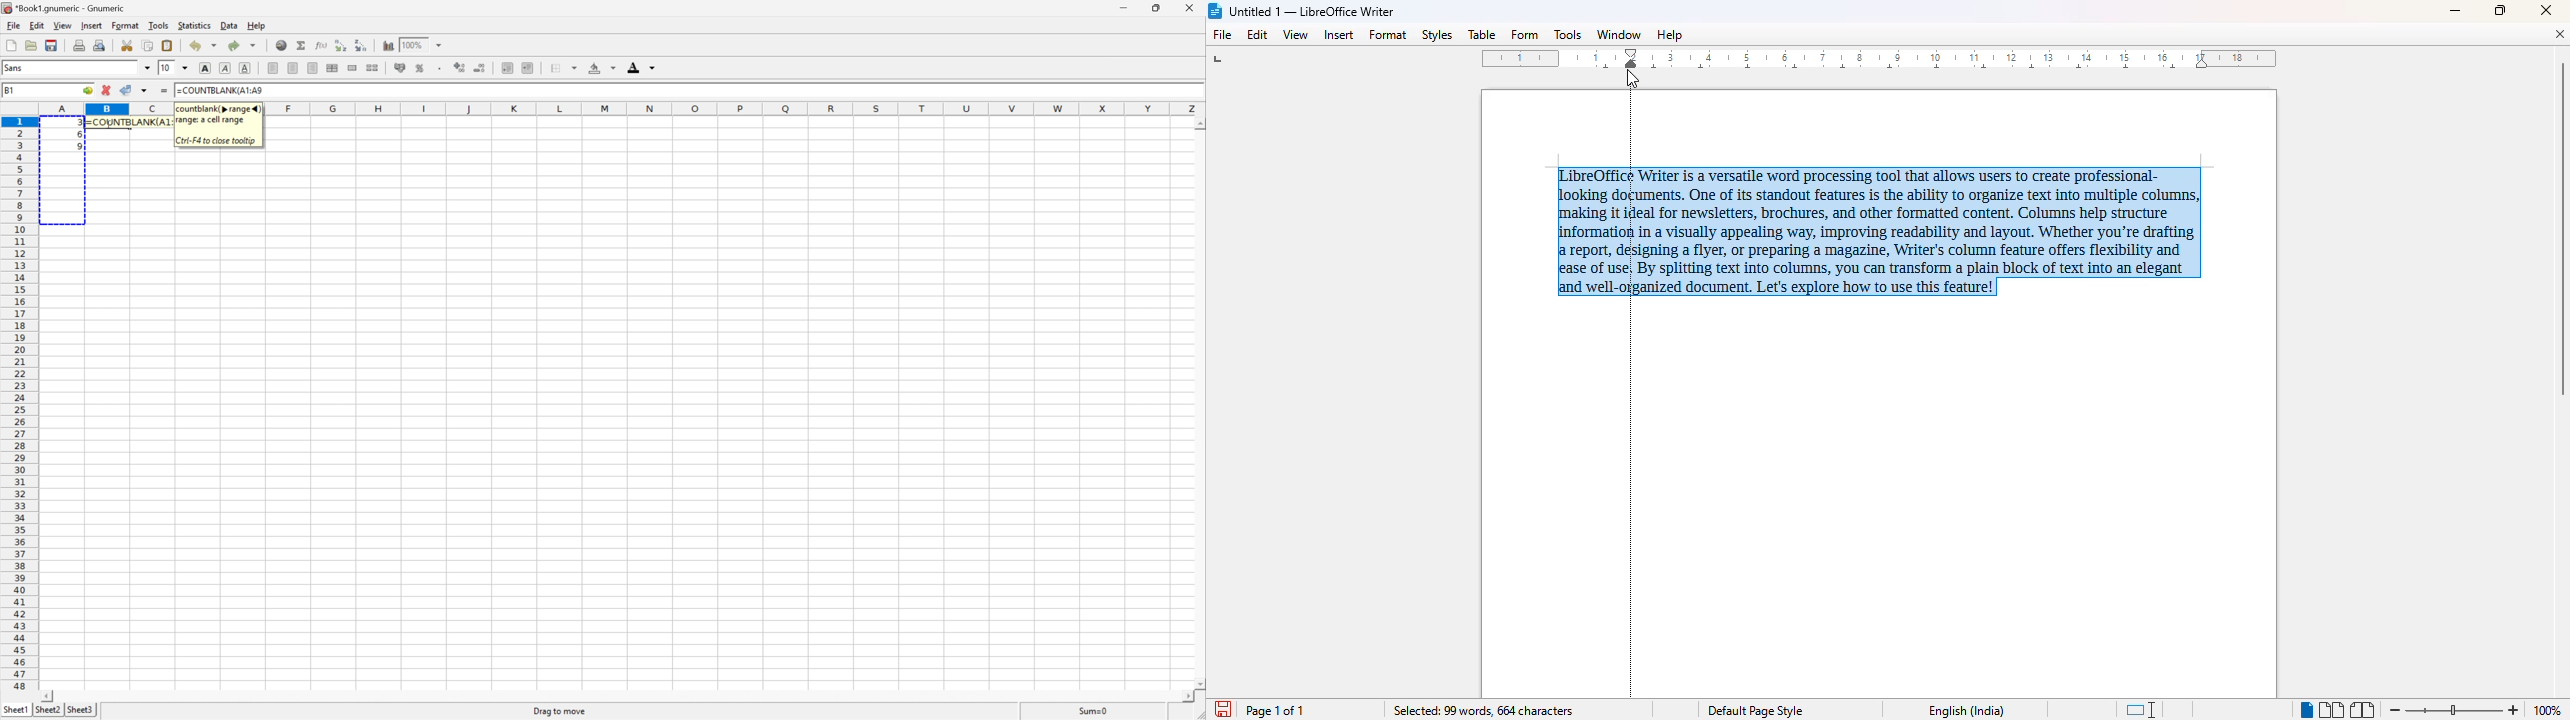 The width and height of the screenshot is (2576, 728). What do you see at coordinates (271, 69) in the screenshot?
I see `Align Left` at bounding box center [271, 69].